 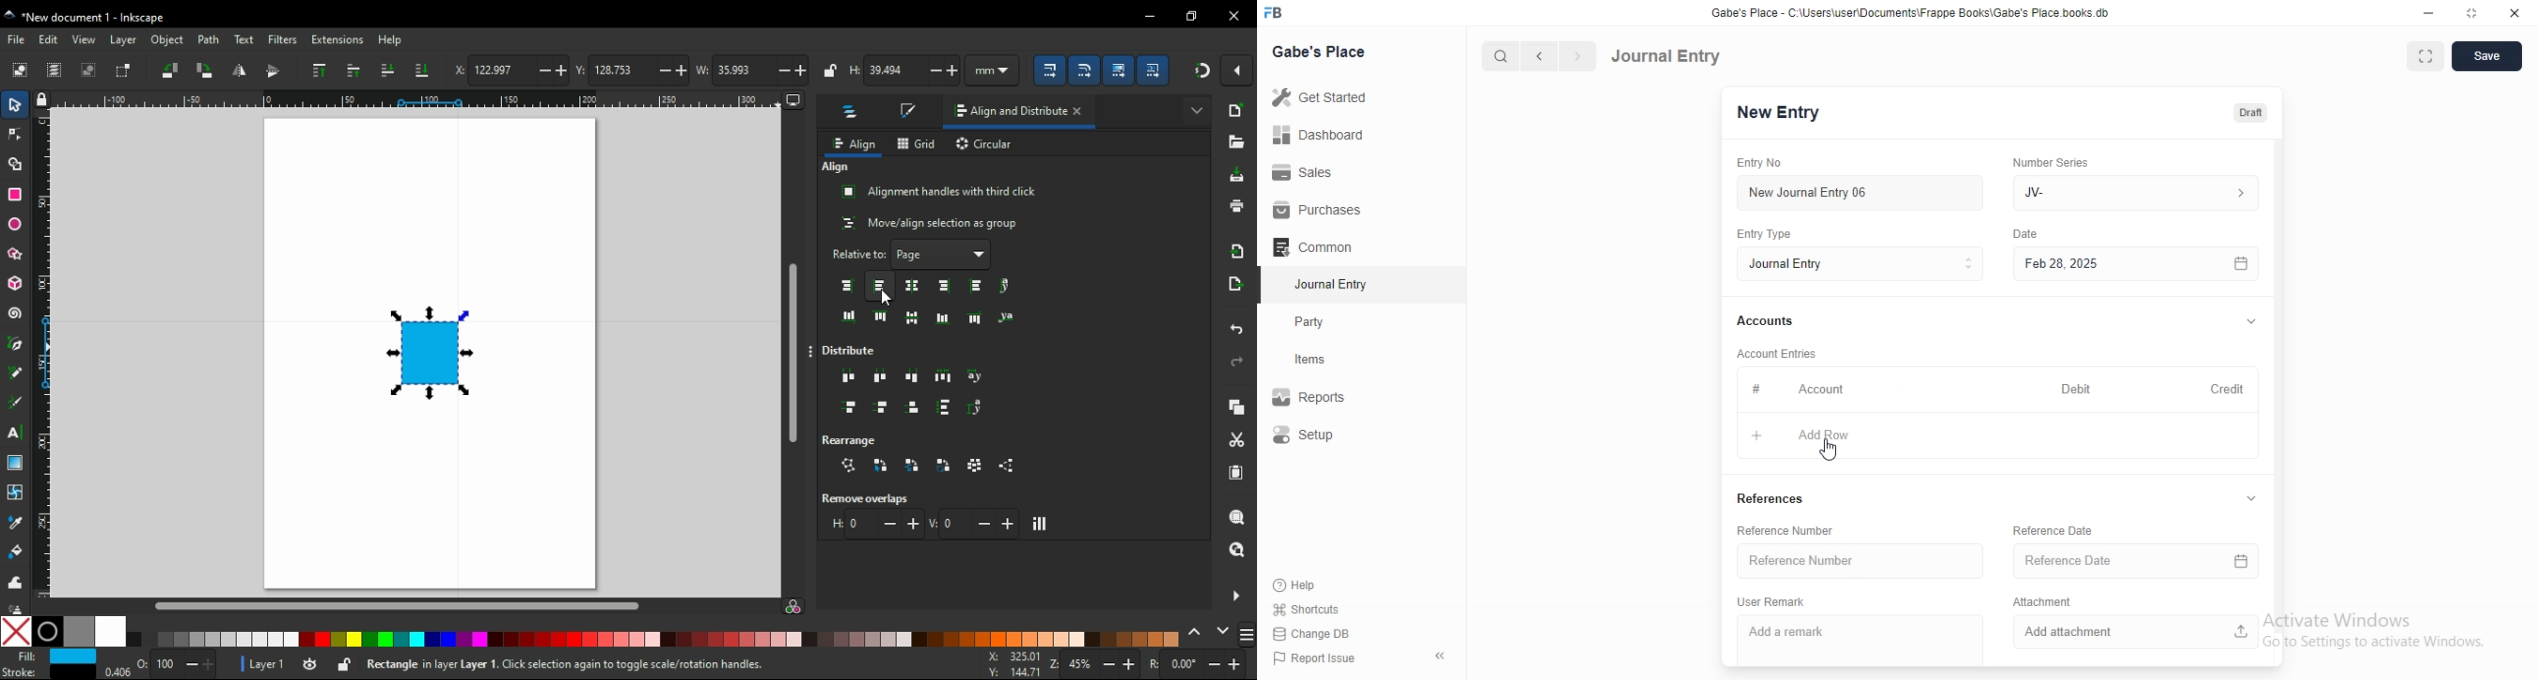 I want to click on collapse, so click(x=2252, y=498).